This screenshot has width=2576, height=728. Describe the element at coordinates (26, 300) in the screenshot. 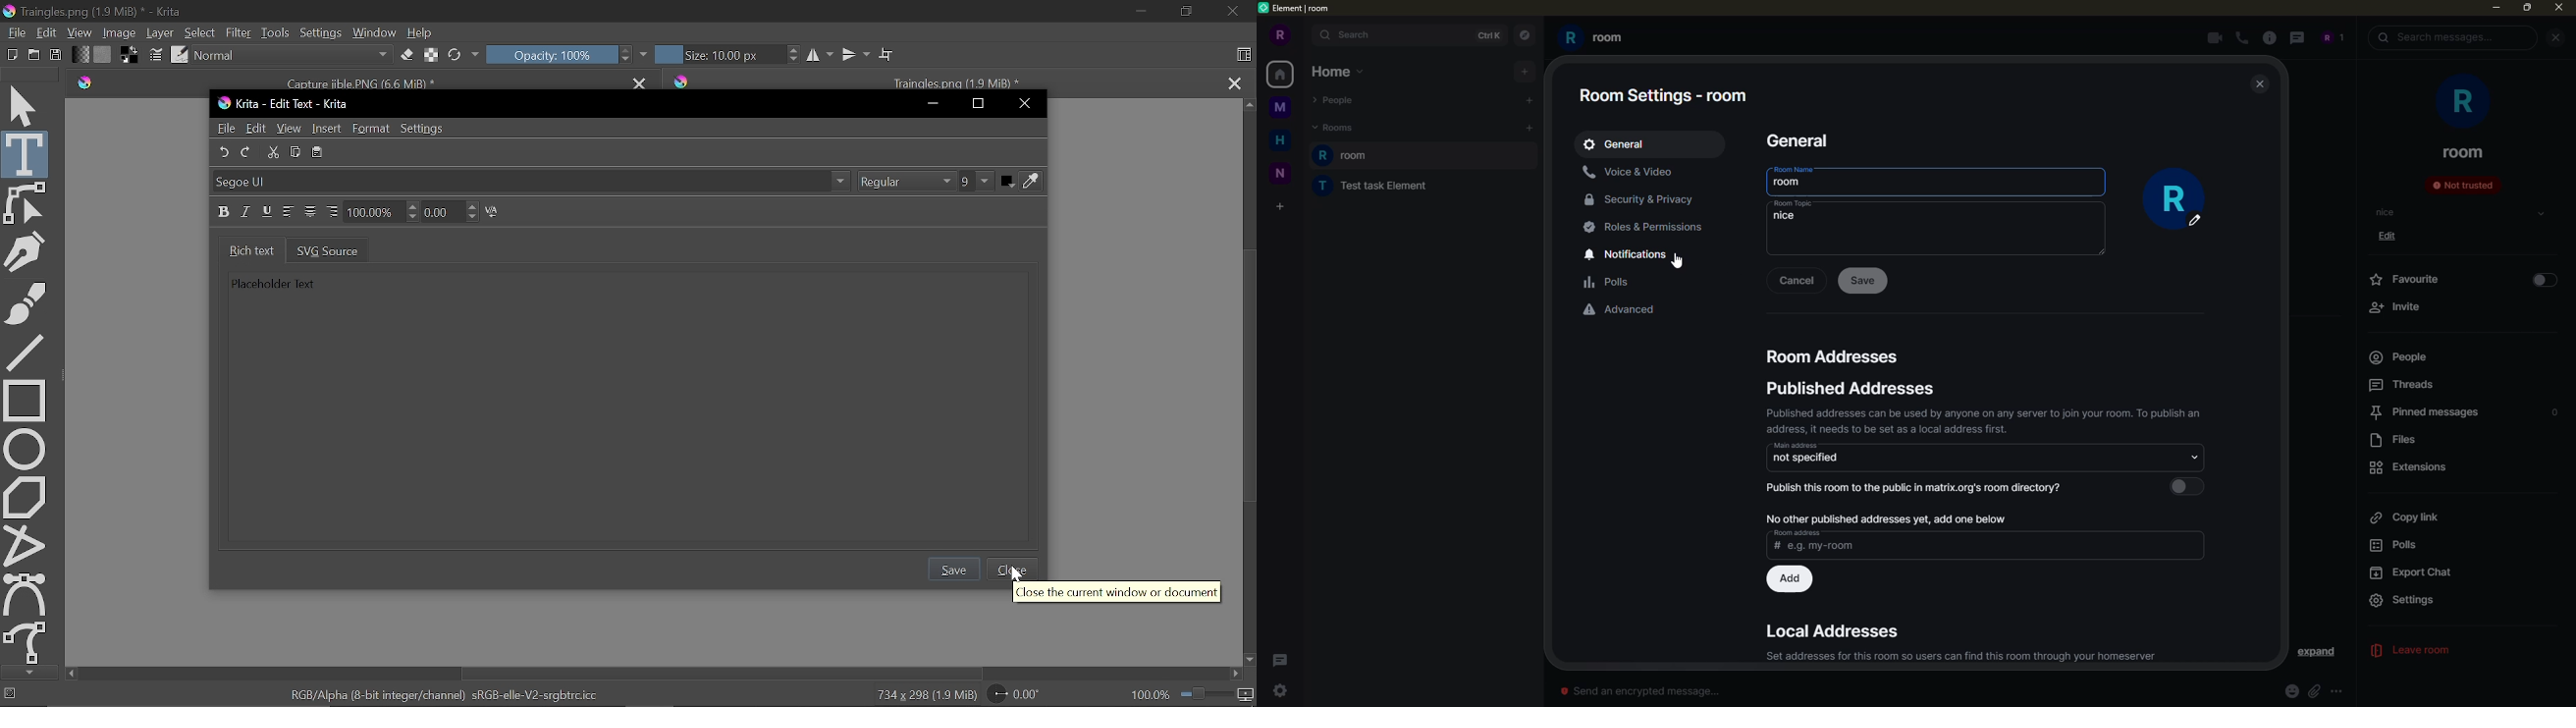

I see `Freehand brush tool` at that location.